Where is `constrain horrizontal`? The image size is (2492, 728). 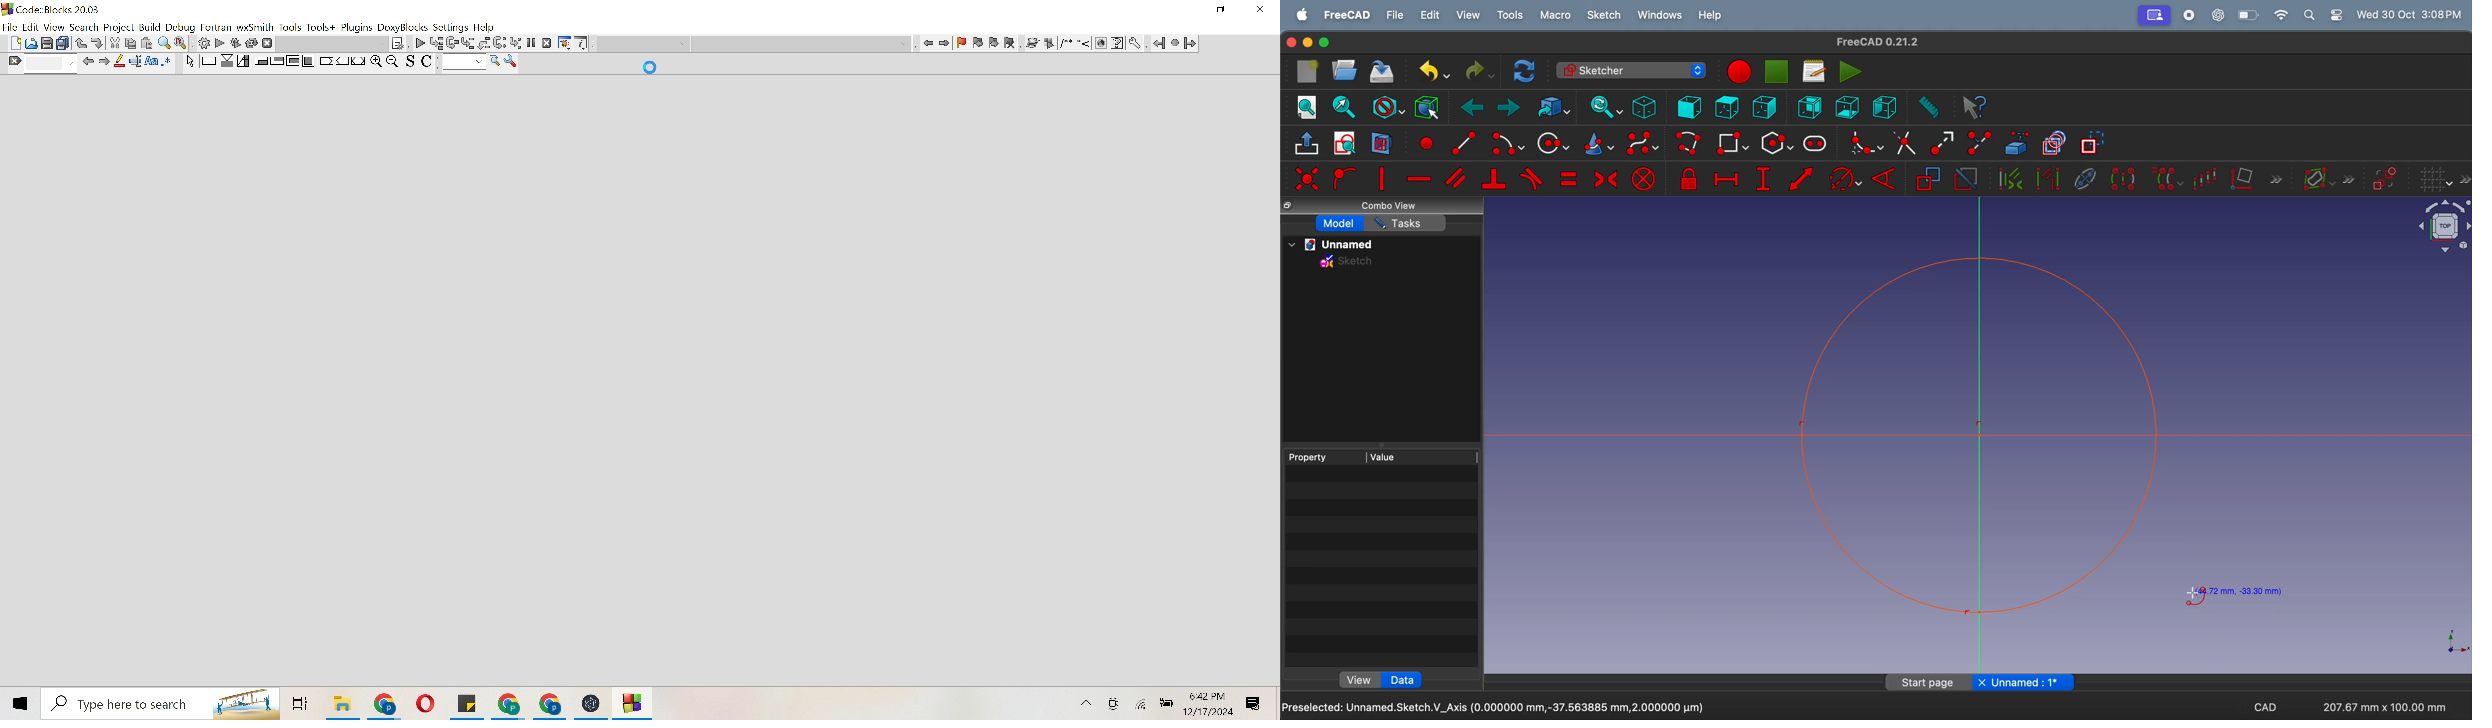
constrain horrizontal is located at coordinates (1420, 178).